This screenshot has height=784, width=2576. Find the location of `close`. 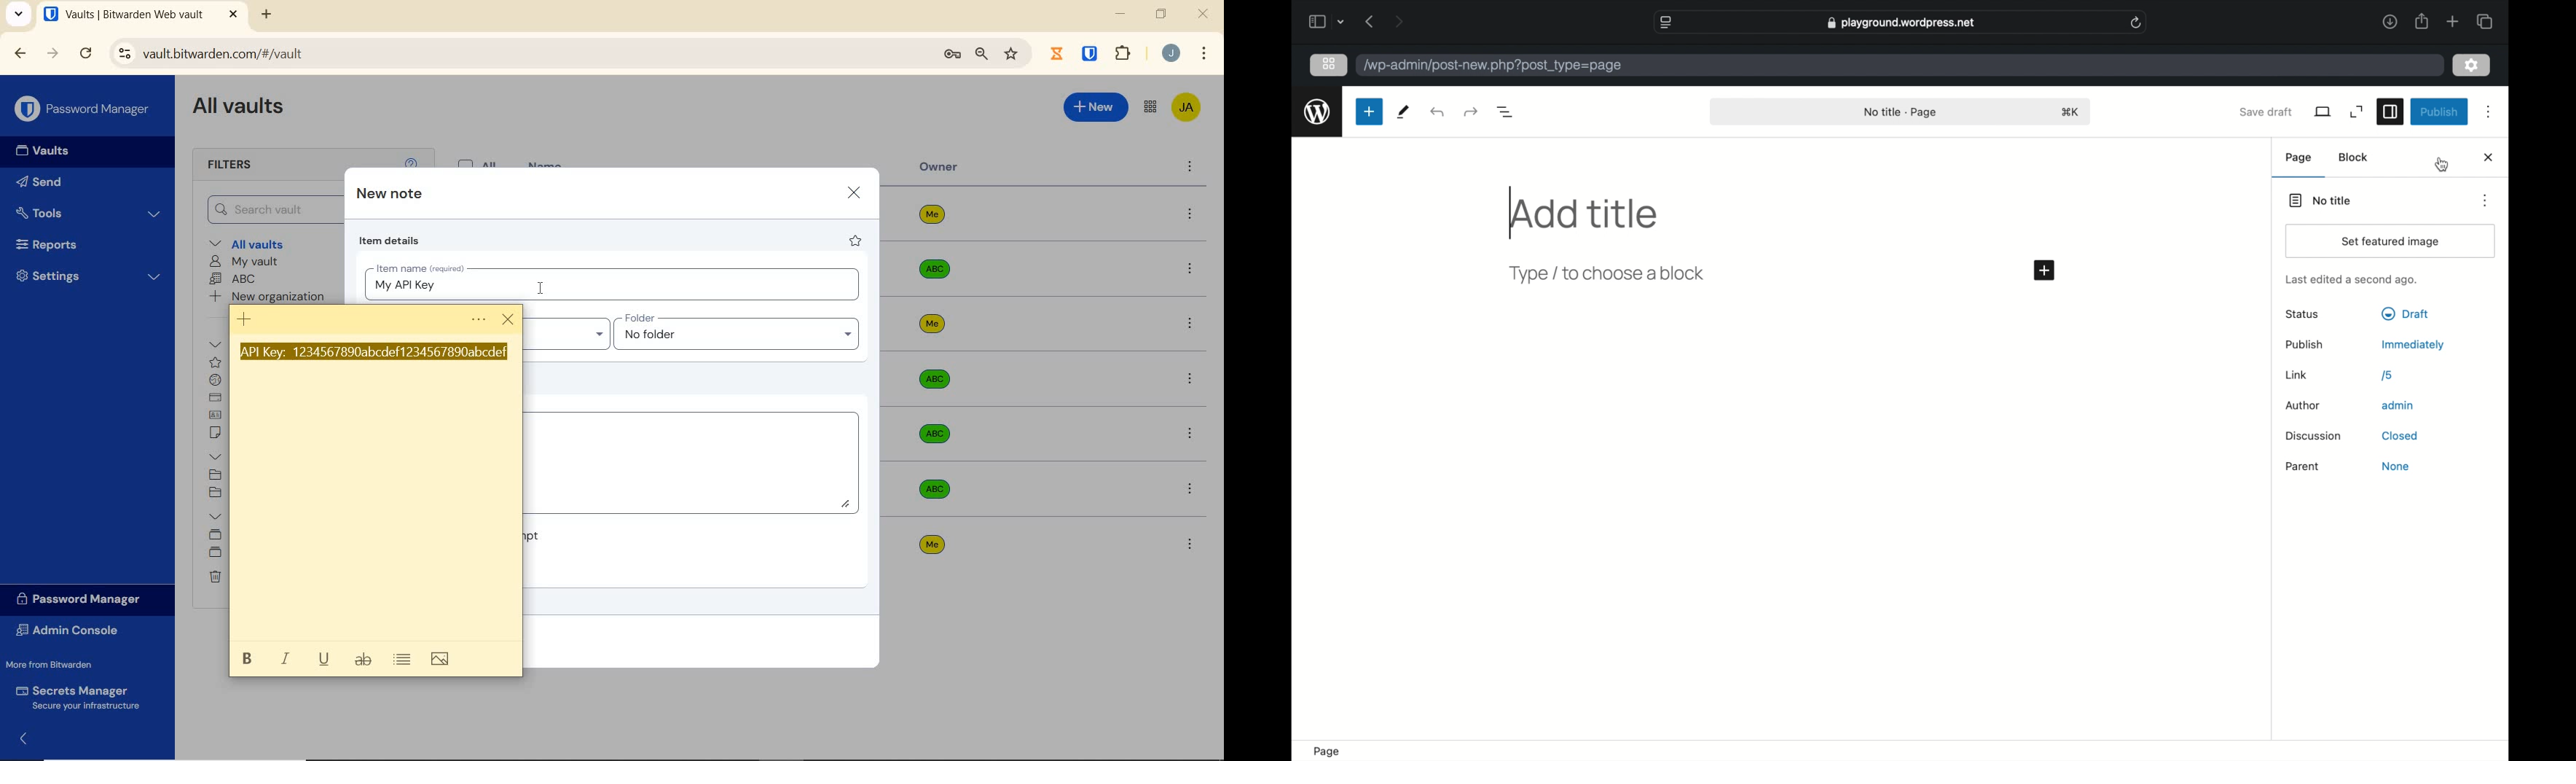

close is located at coordinates (2489, 158).